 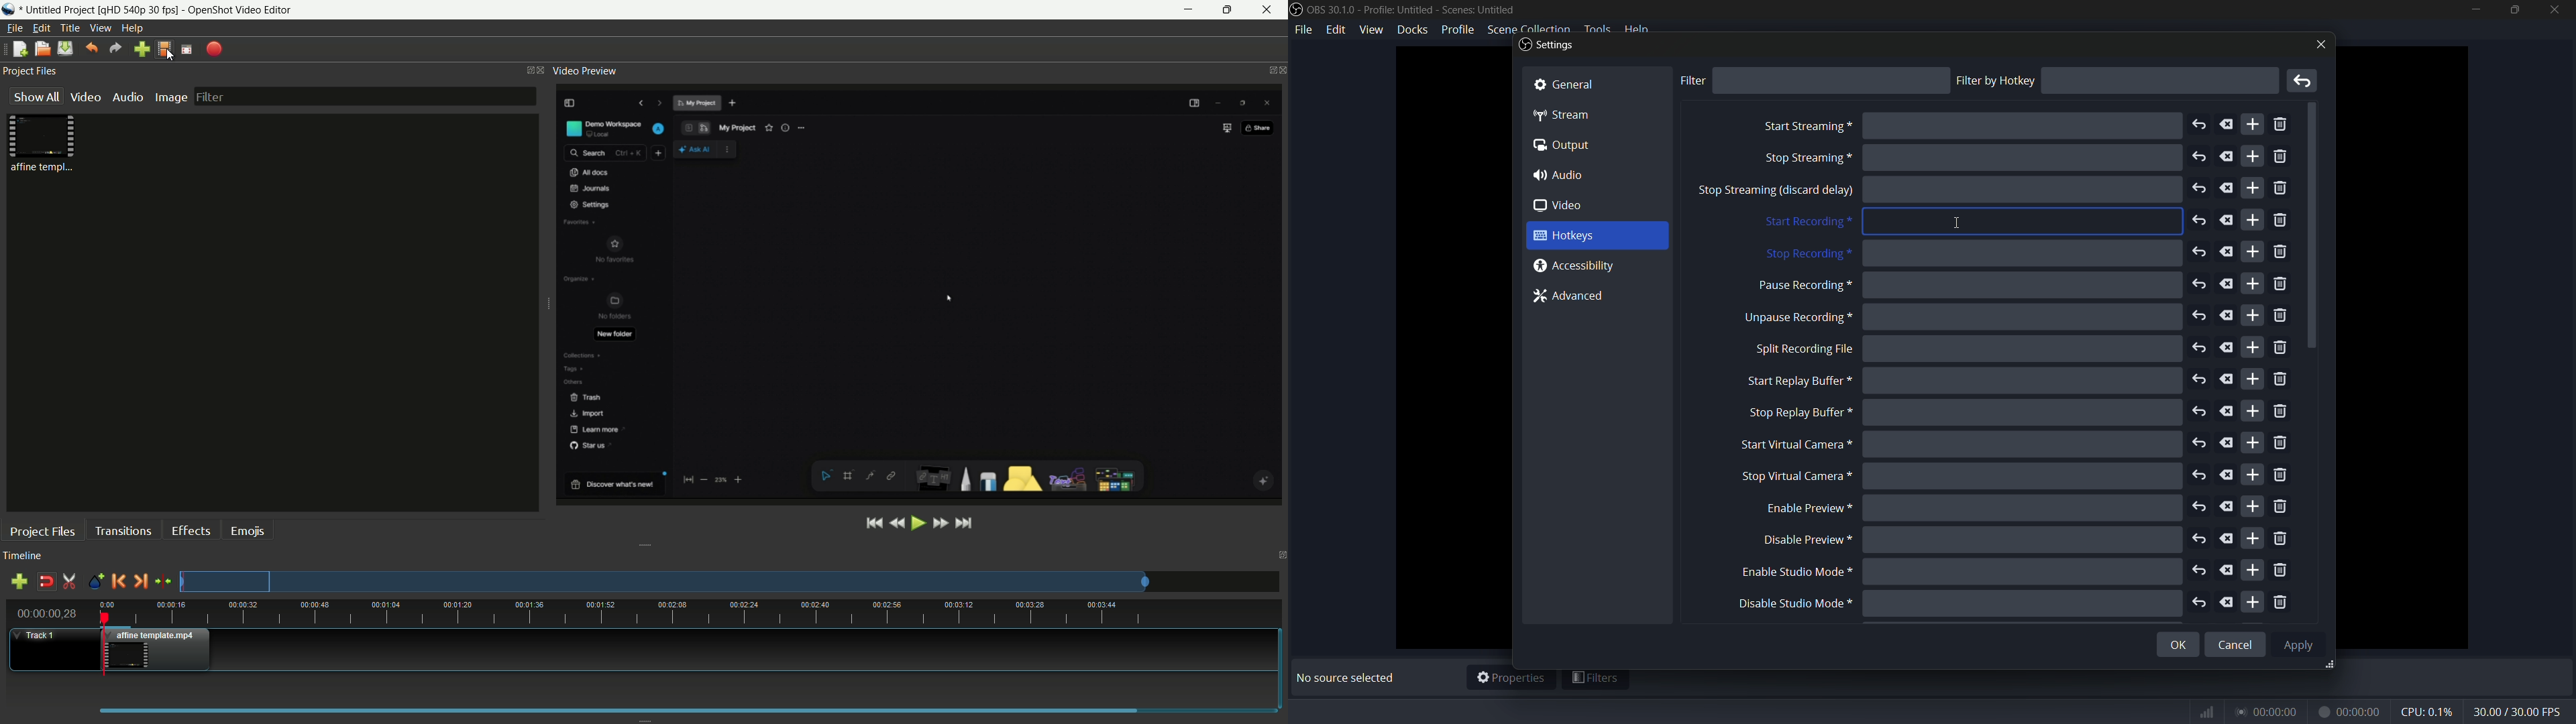 What do you see at coordinates (2281, 222) in the screenshot?
I see `remove` at bounding box center [2281, 222].